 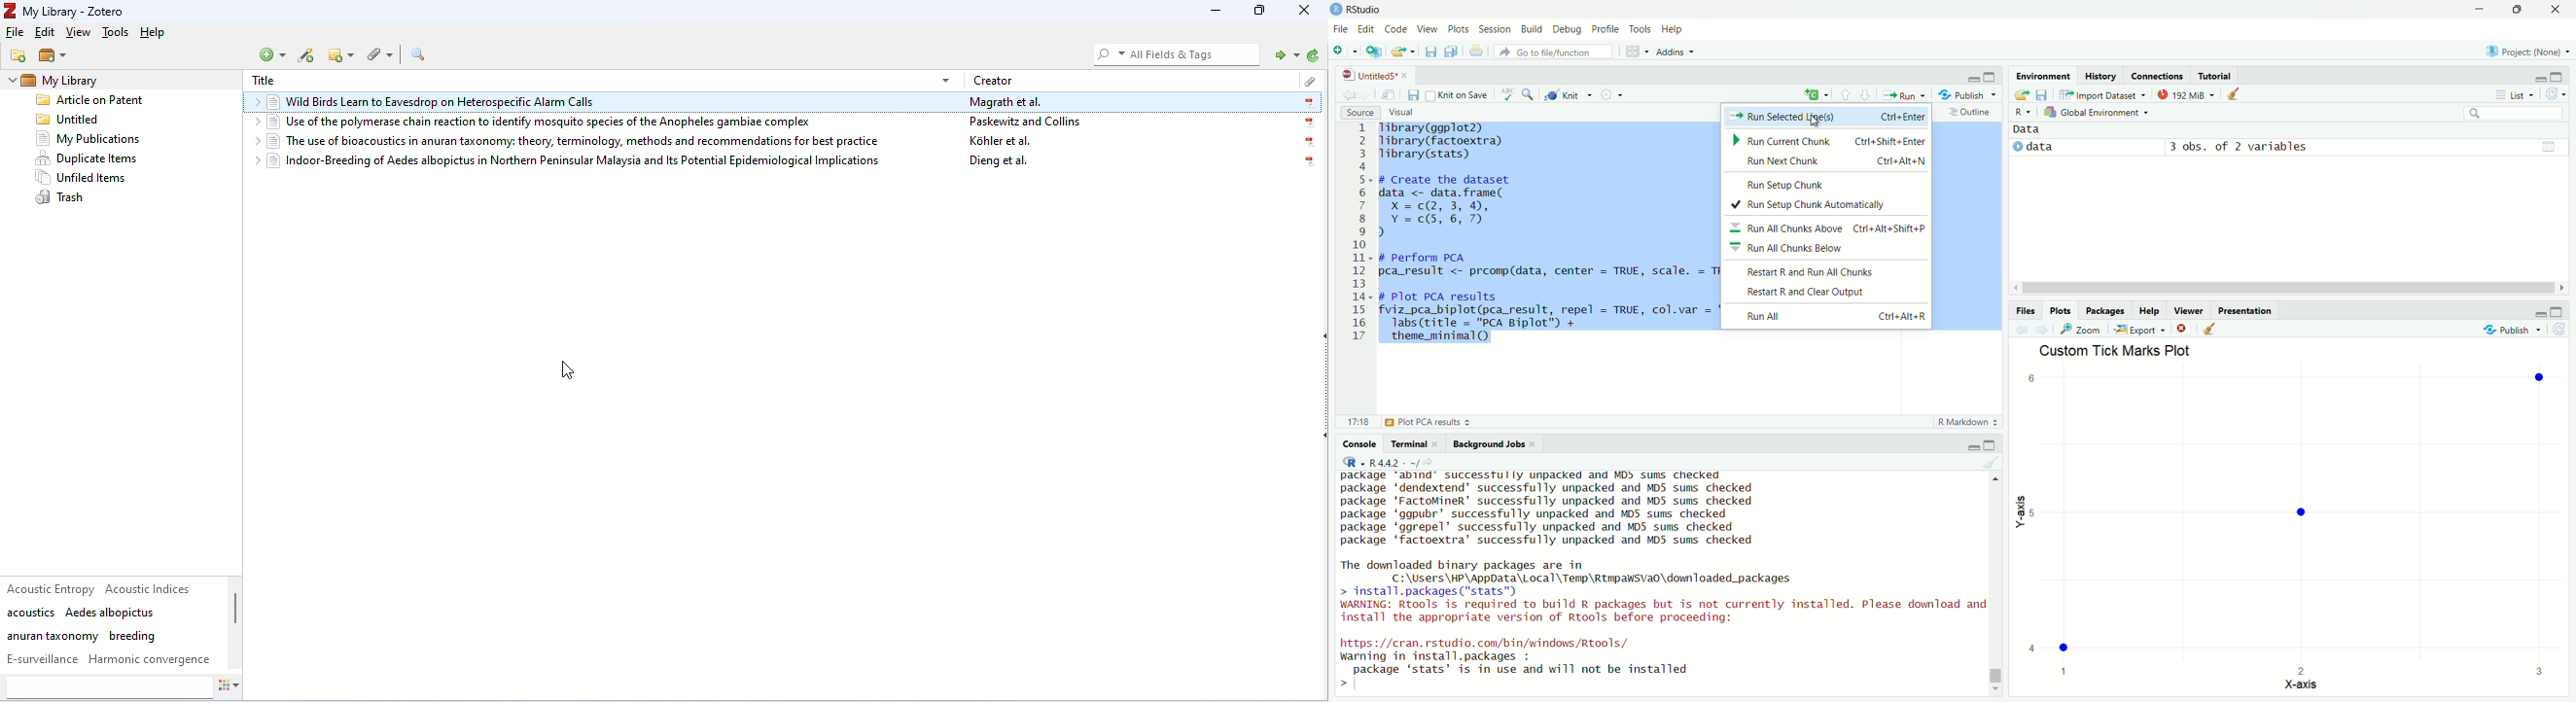 What do you see at coordinates (256, 102) in the screenshot?
I see `drop down` at bounding box center [256, 102].